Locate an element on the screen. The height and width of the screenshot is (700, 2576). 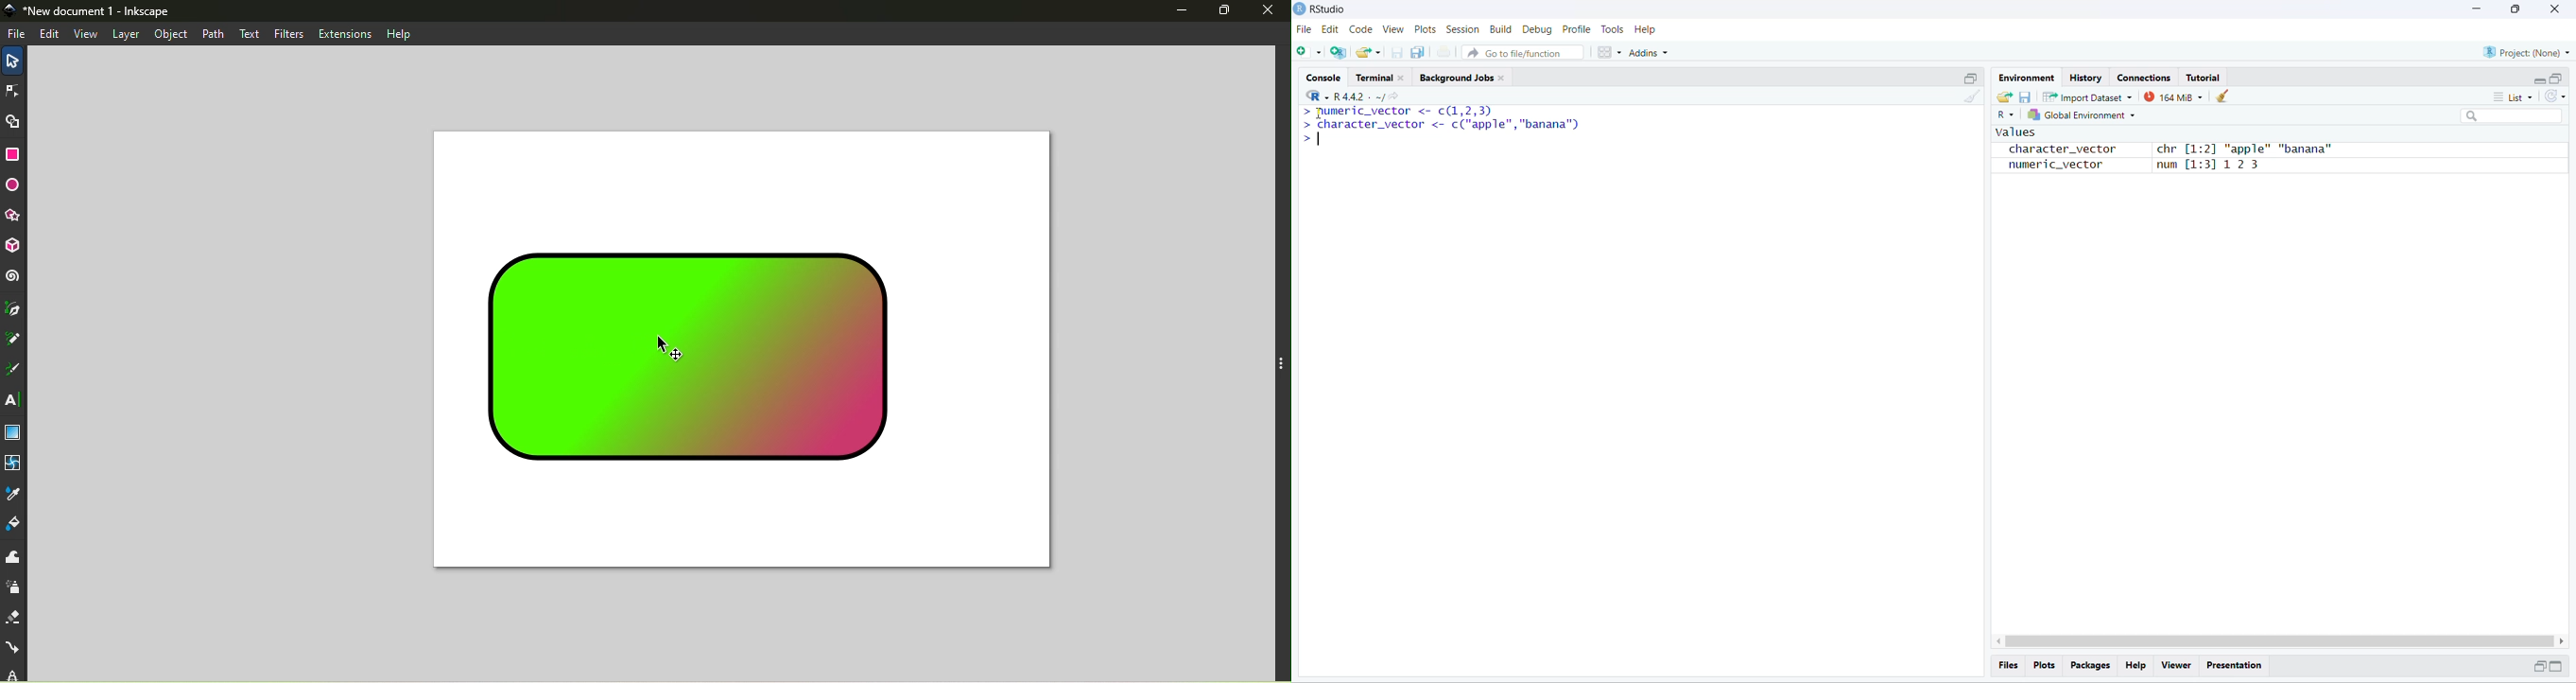
close is located at coordinates (2553, 9).